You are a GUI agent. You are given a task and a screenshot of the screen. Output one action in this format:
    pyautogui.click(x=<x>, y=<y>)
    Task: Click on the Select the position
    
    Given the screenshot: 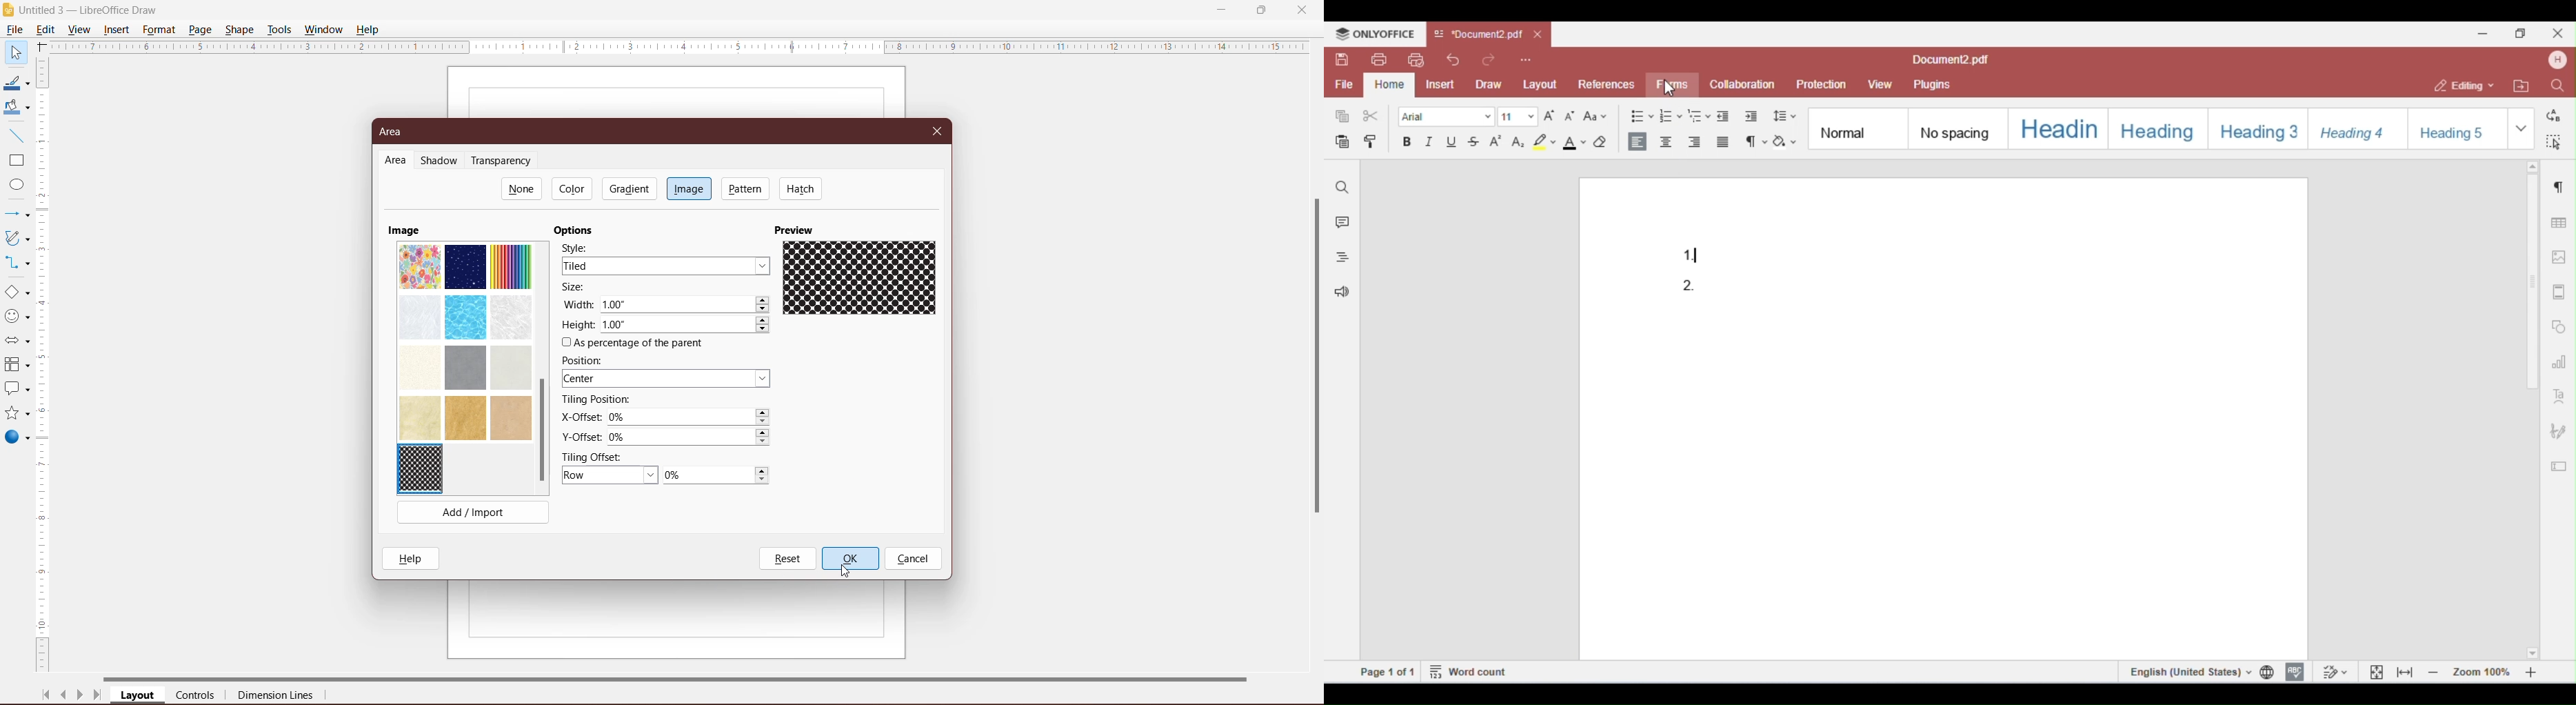 What is the action you would take?
    pyautogui.click(x=668, y=379)
    